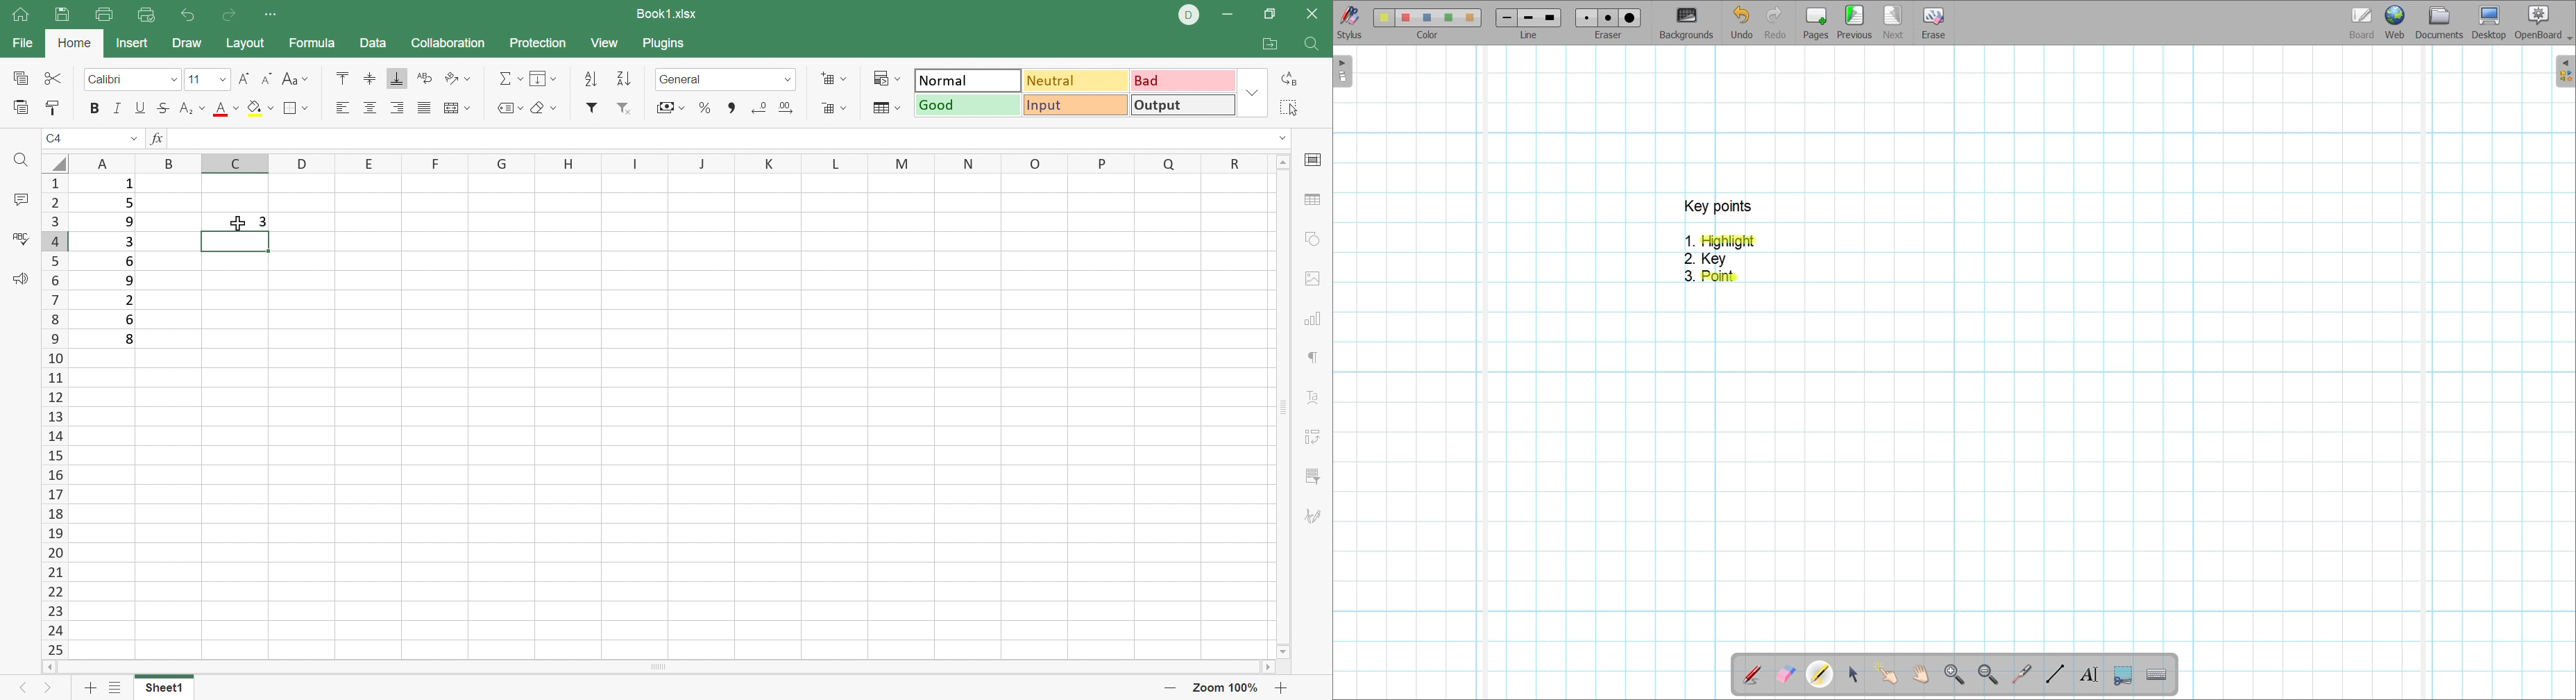 The image size is (2576, 700). What do you see at coordinates (2565, 71) in the screenshot?
I see `Right sidebar` at bounding box center [2565, 71].